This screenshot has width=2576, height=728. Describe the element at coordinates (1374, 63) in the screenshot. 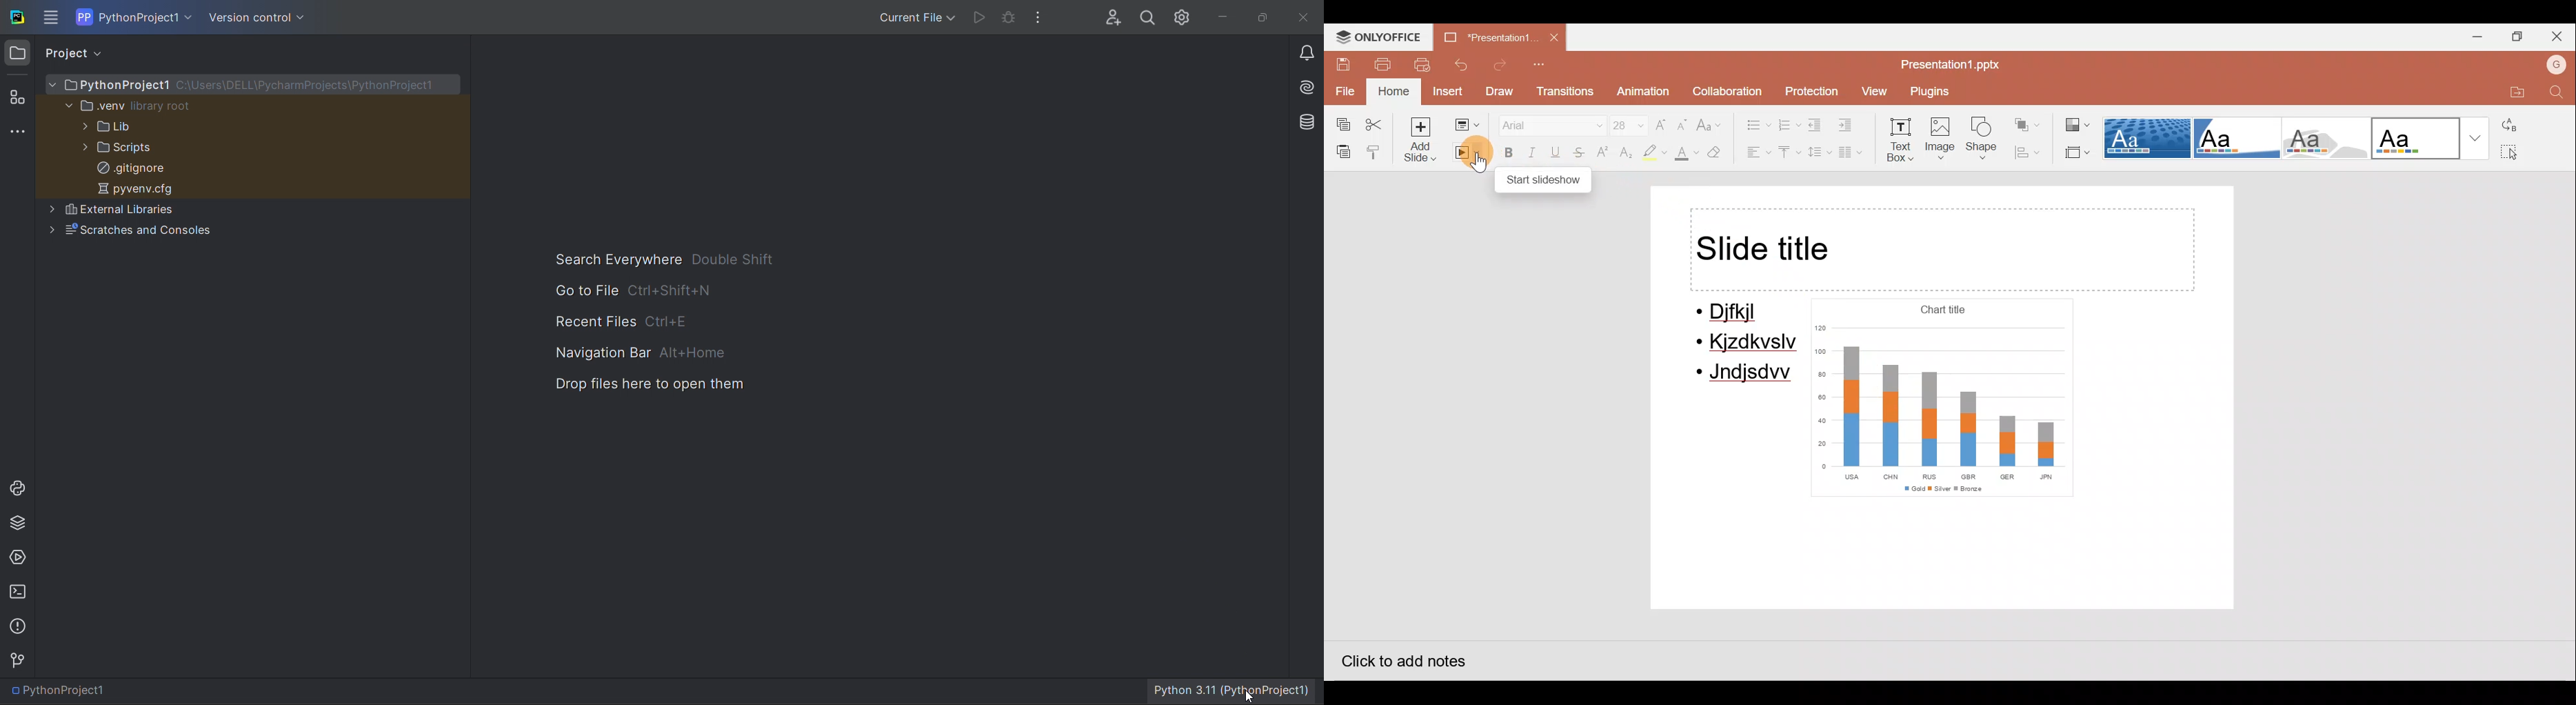

I see `Print file` at that location.